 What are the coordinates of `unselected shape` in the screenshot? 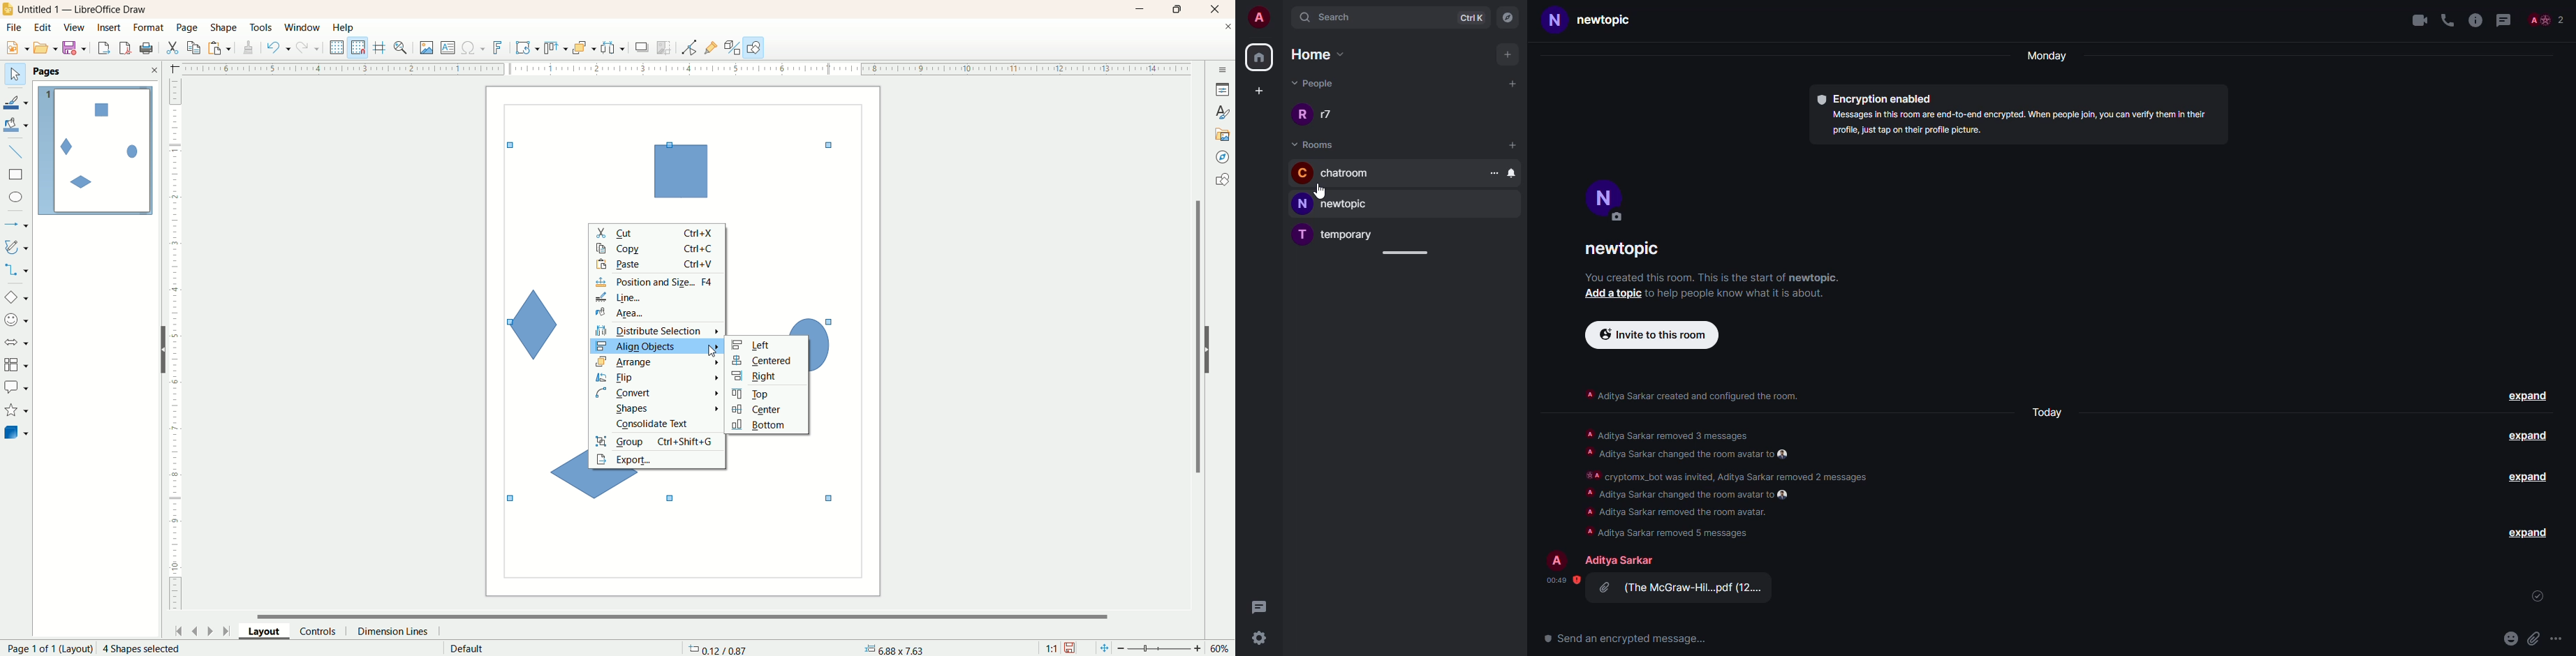 It's located at (825, 341).